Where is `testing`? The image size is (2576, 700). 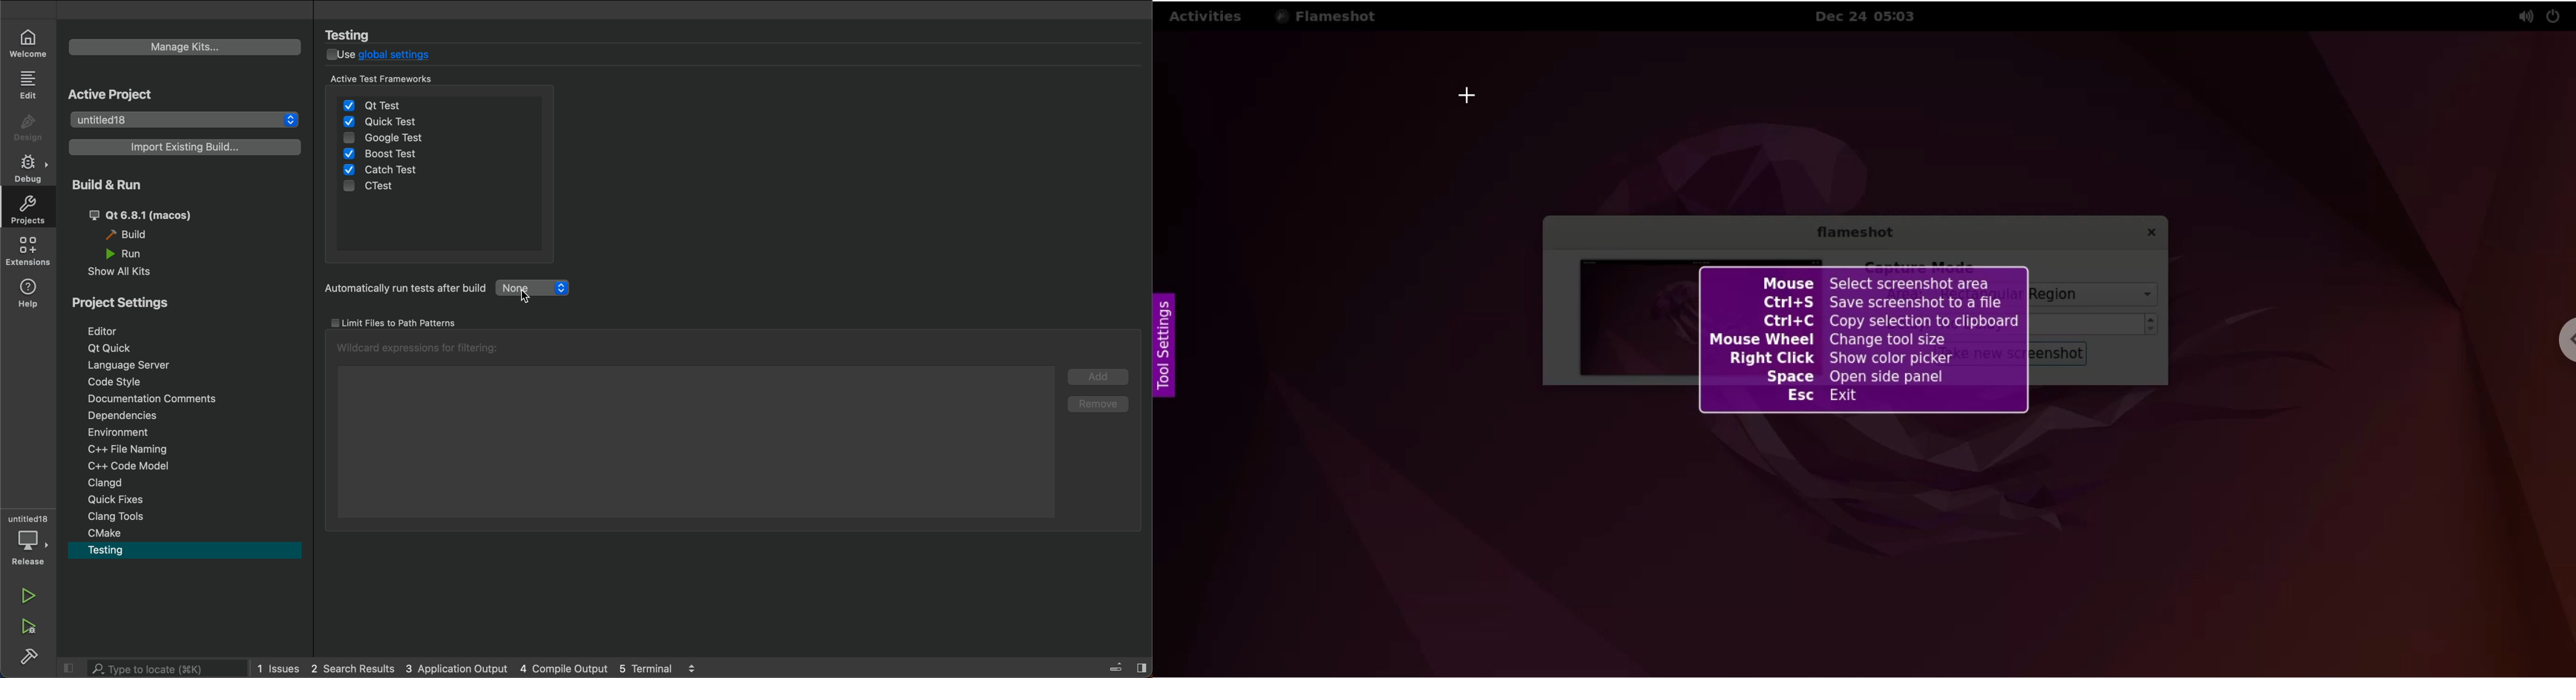
testing is located at coordinates (358, 34).